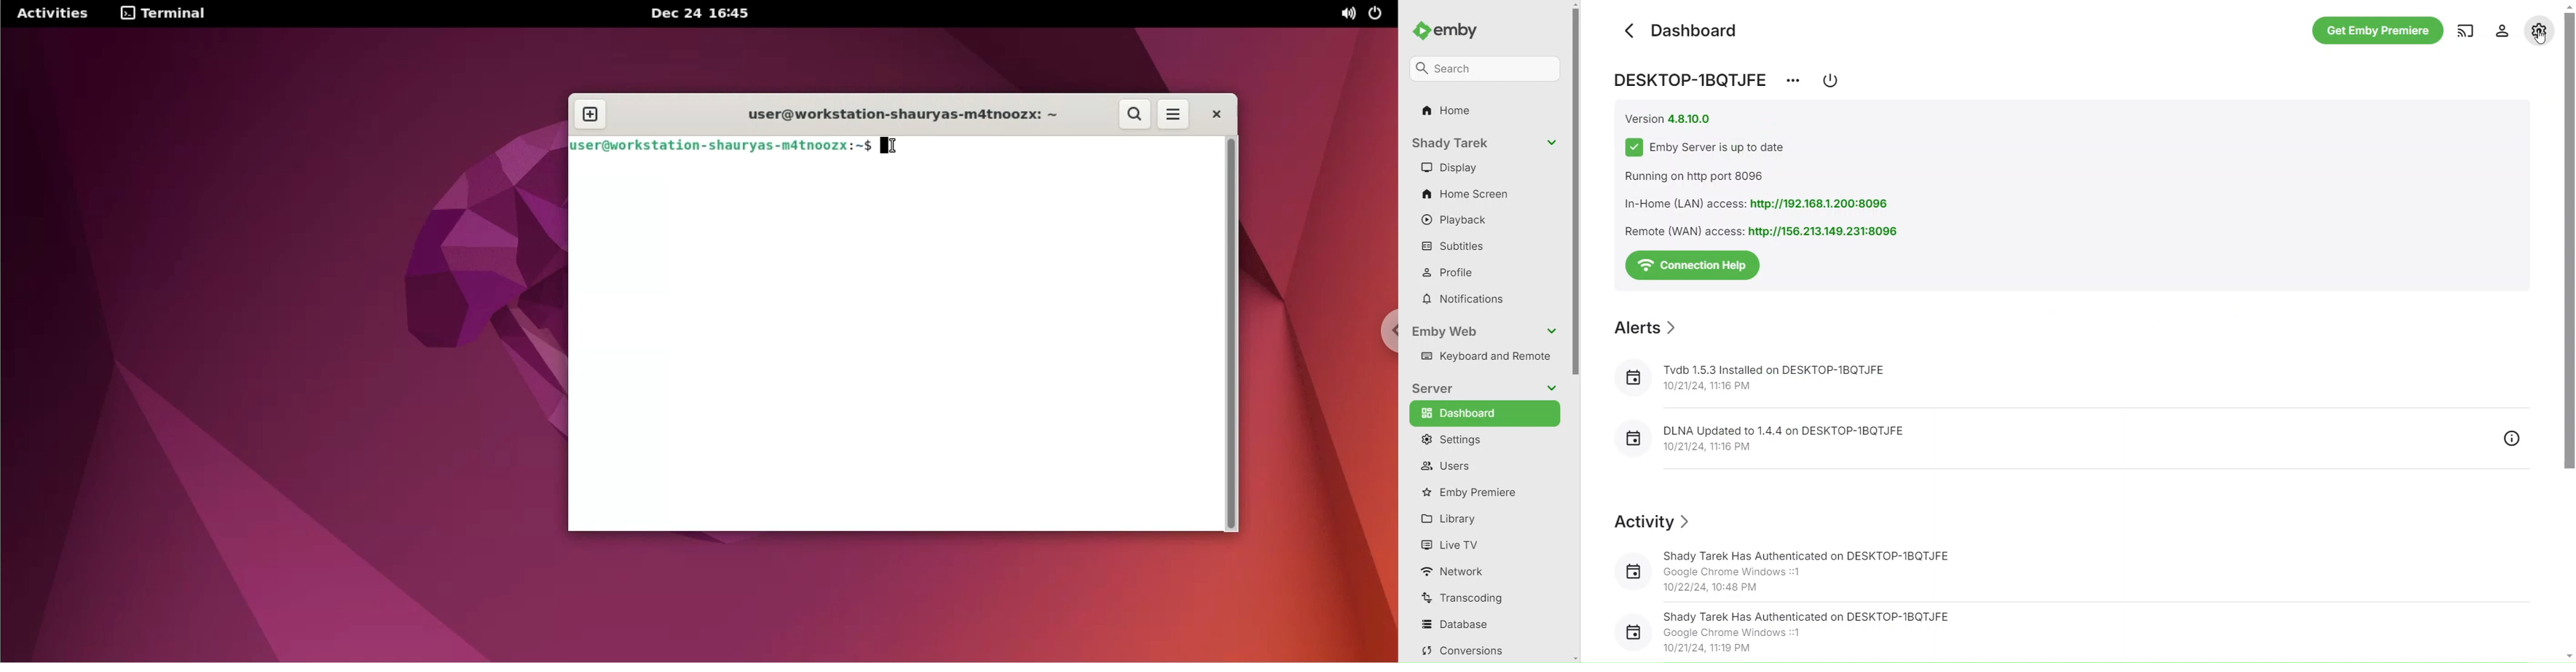 Image resolution: width=2576 pixels, height=672 pixels. What do you see at coordinates (1653, 520) in the screenshot?
I see `Activity` at bounding box center [1653, 520].